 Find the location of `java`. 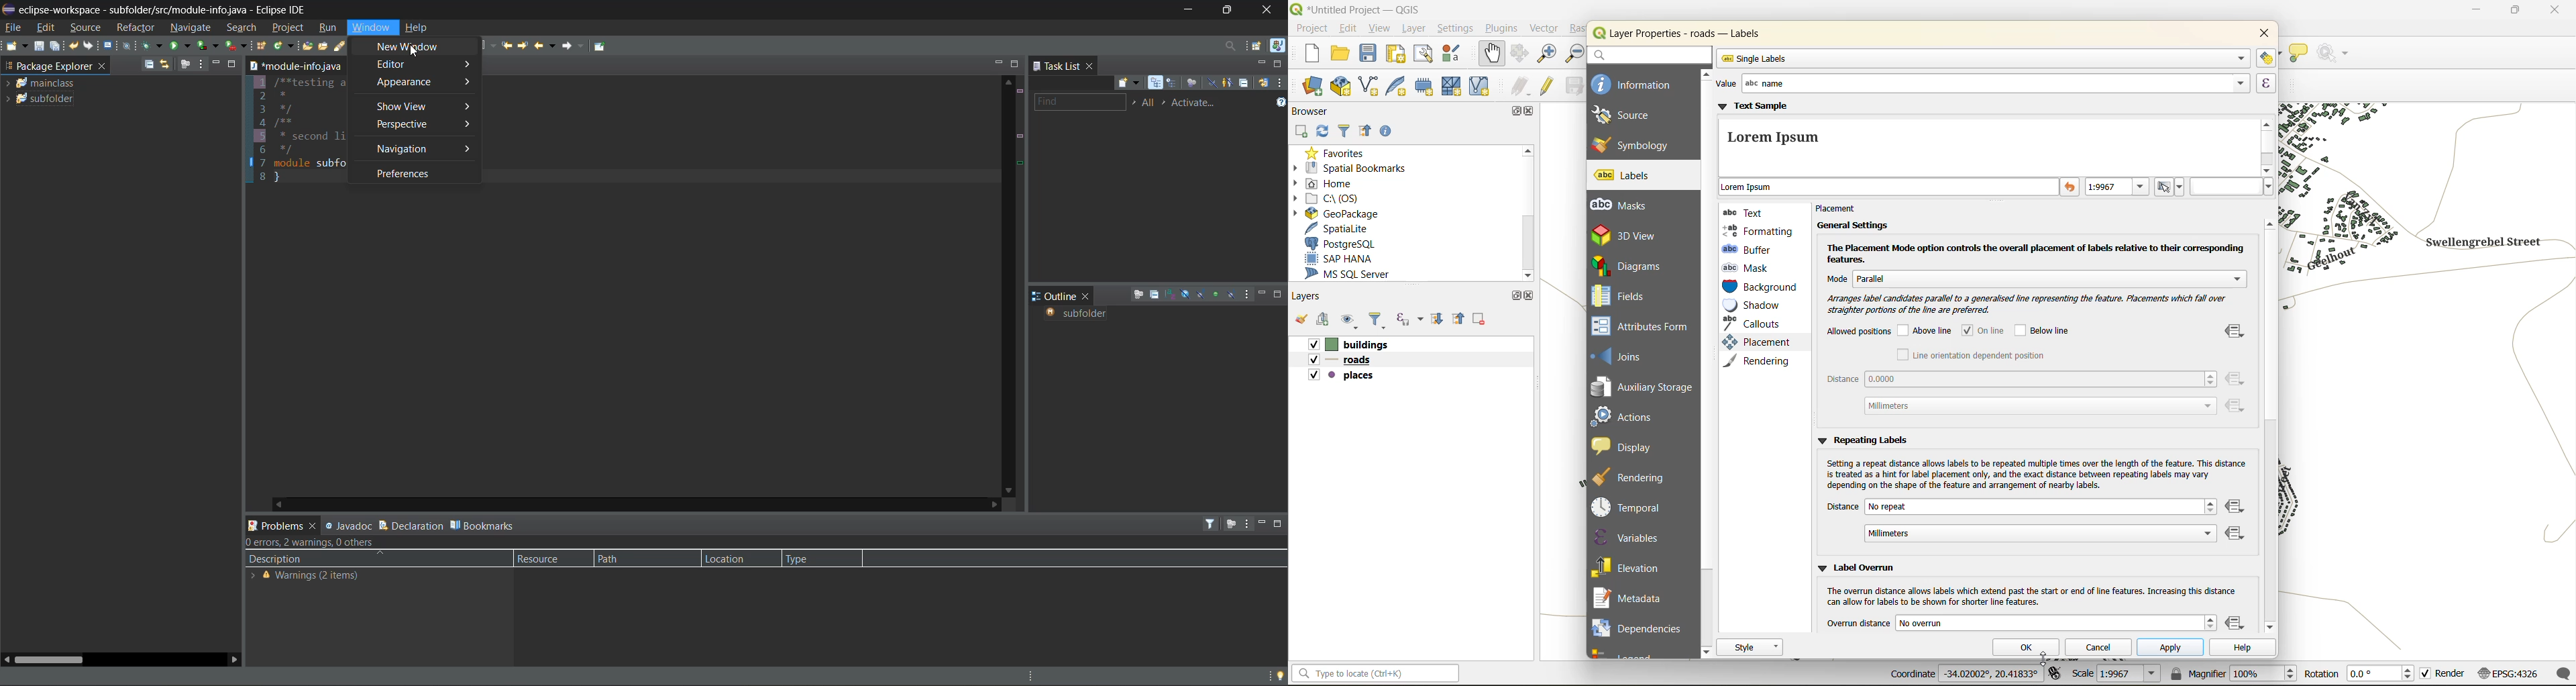

java is located at coordinates (1277, 44).